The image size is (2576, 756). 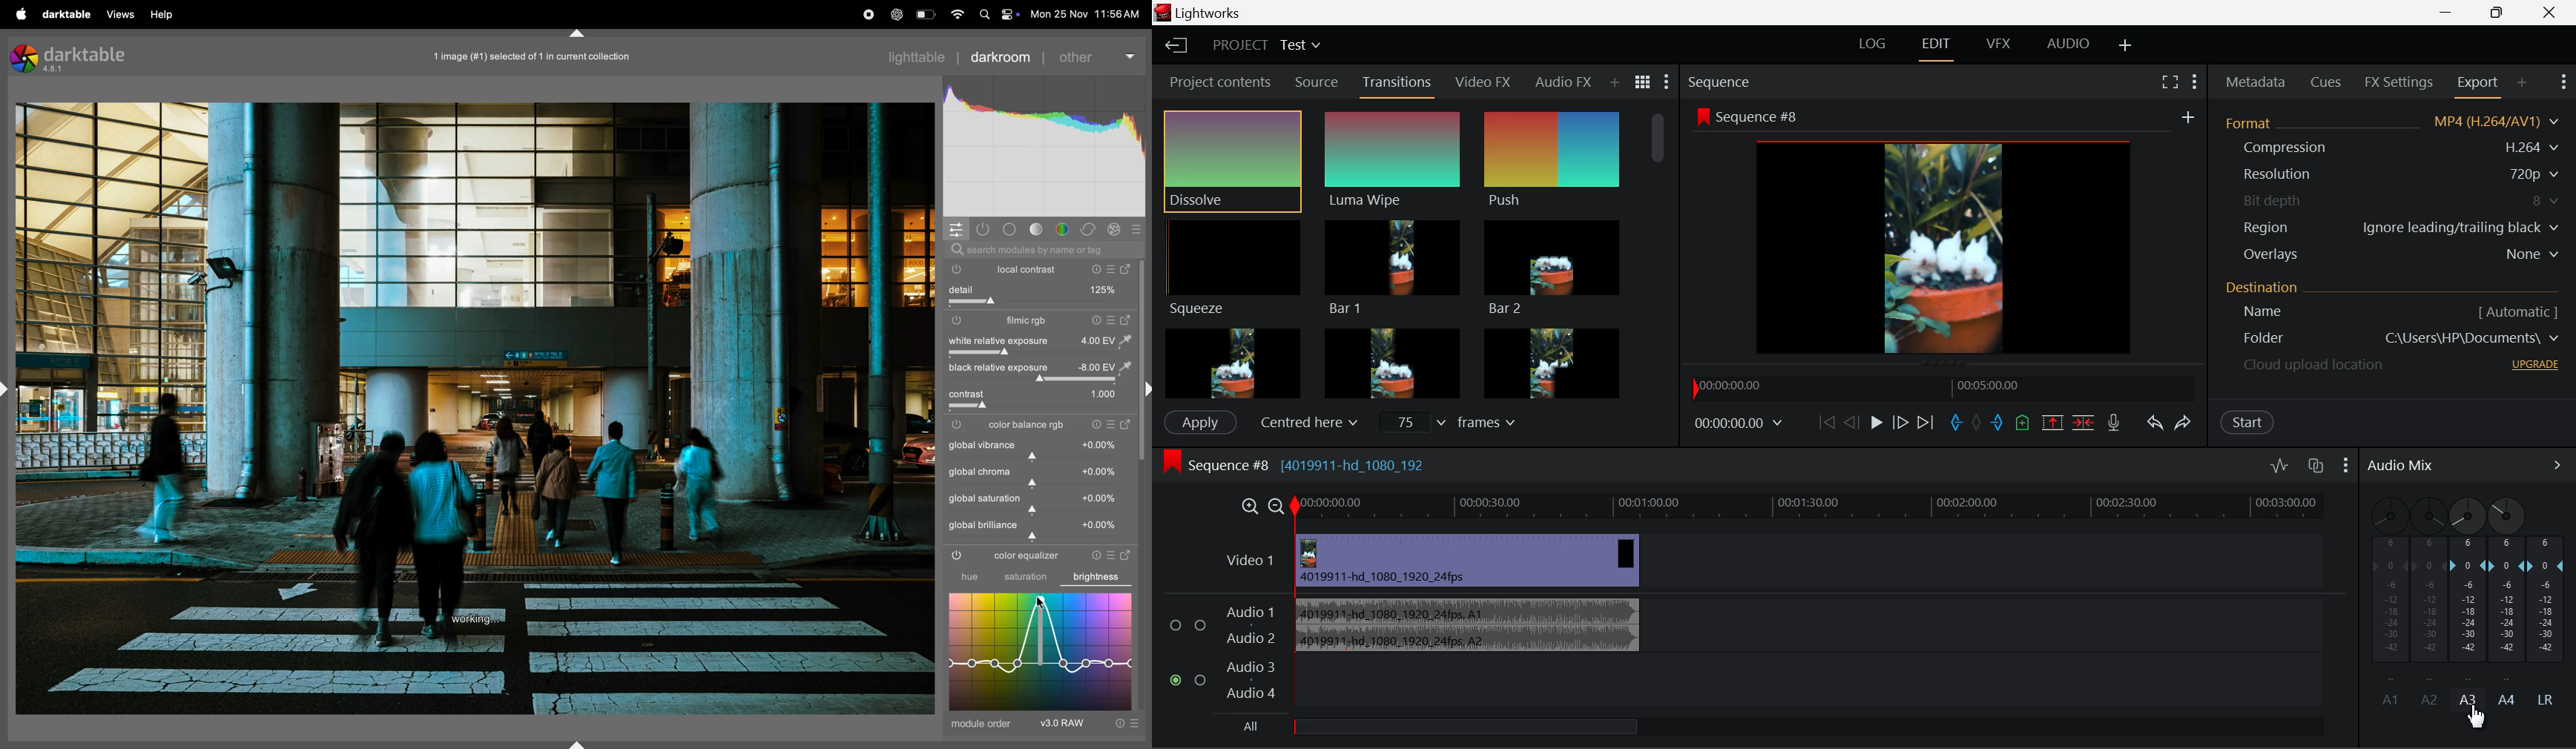 What do you see at coordinates (56, 70) in the screenshot?
I see `version` at bounding box center [56, 70].